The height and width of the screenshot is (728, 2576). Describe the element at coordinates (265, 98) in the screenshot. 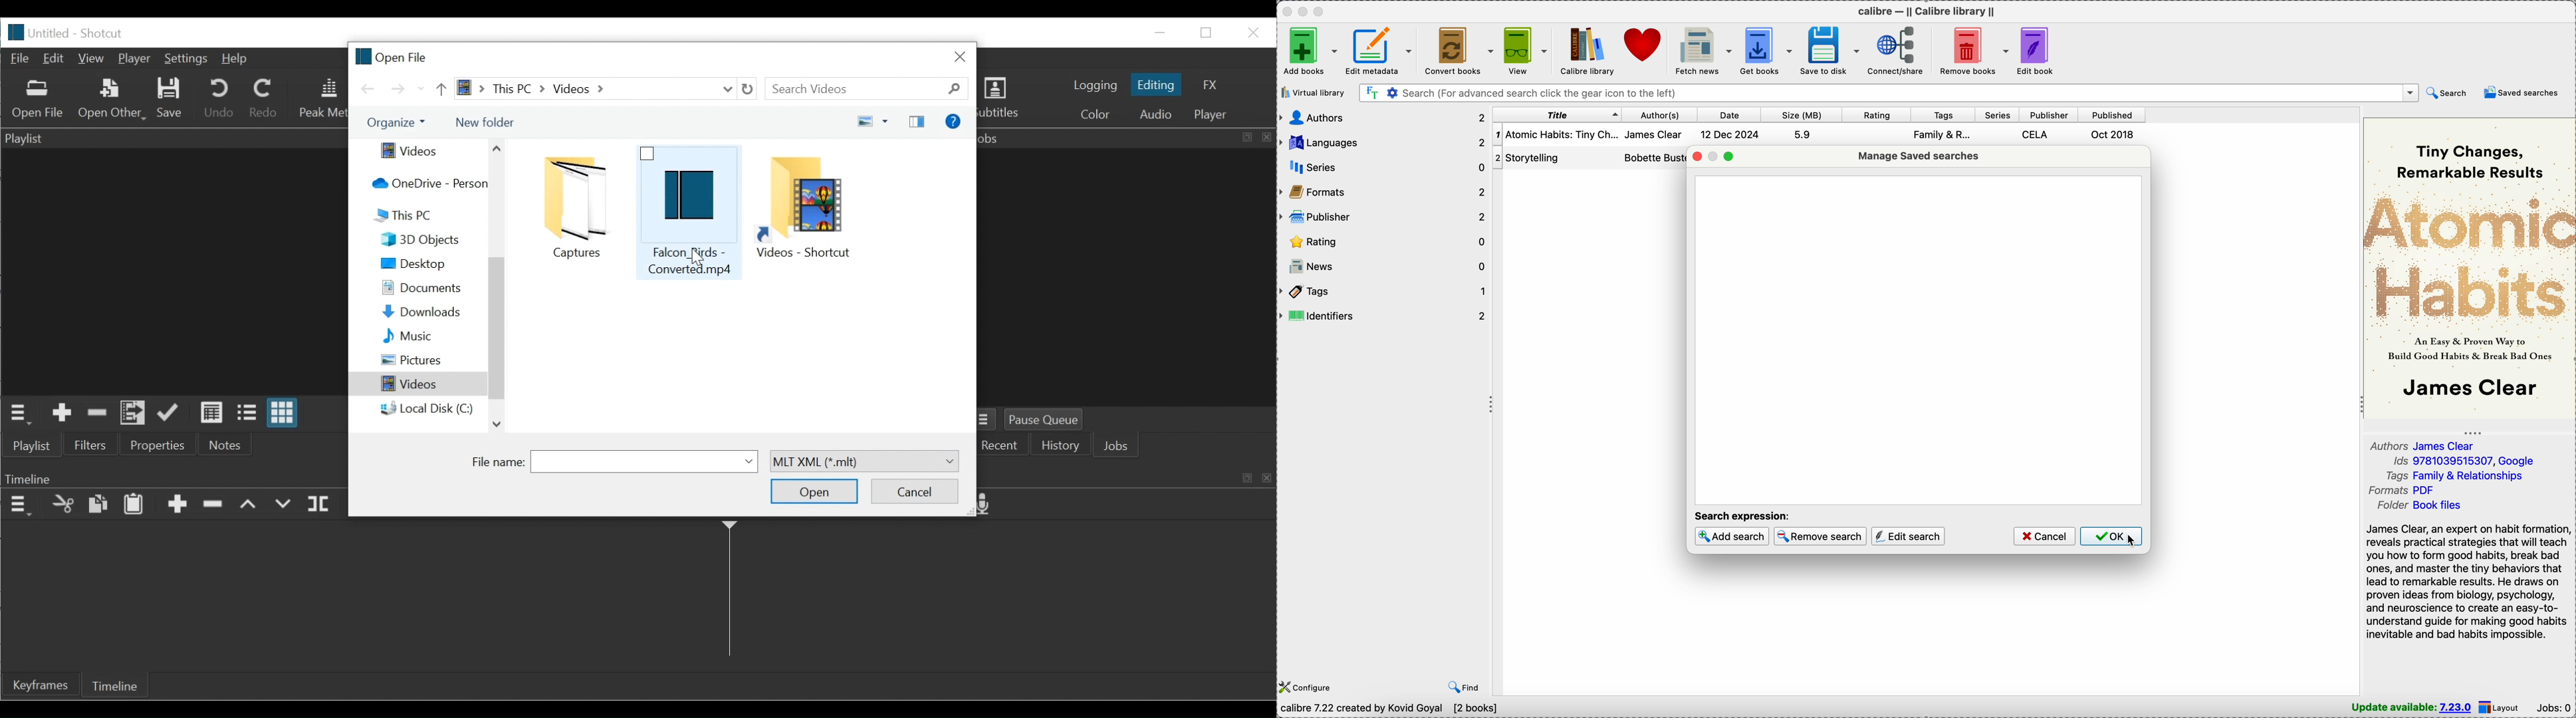

I see `Redo` at that location.